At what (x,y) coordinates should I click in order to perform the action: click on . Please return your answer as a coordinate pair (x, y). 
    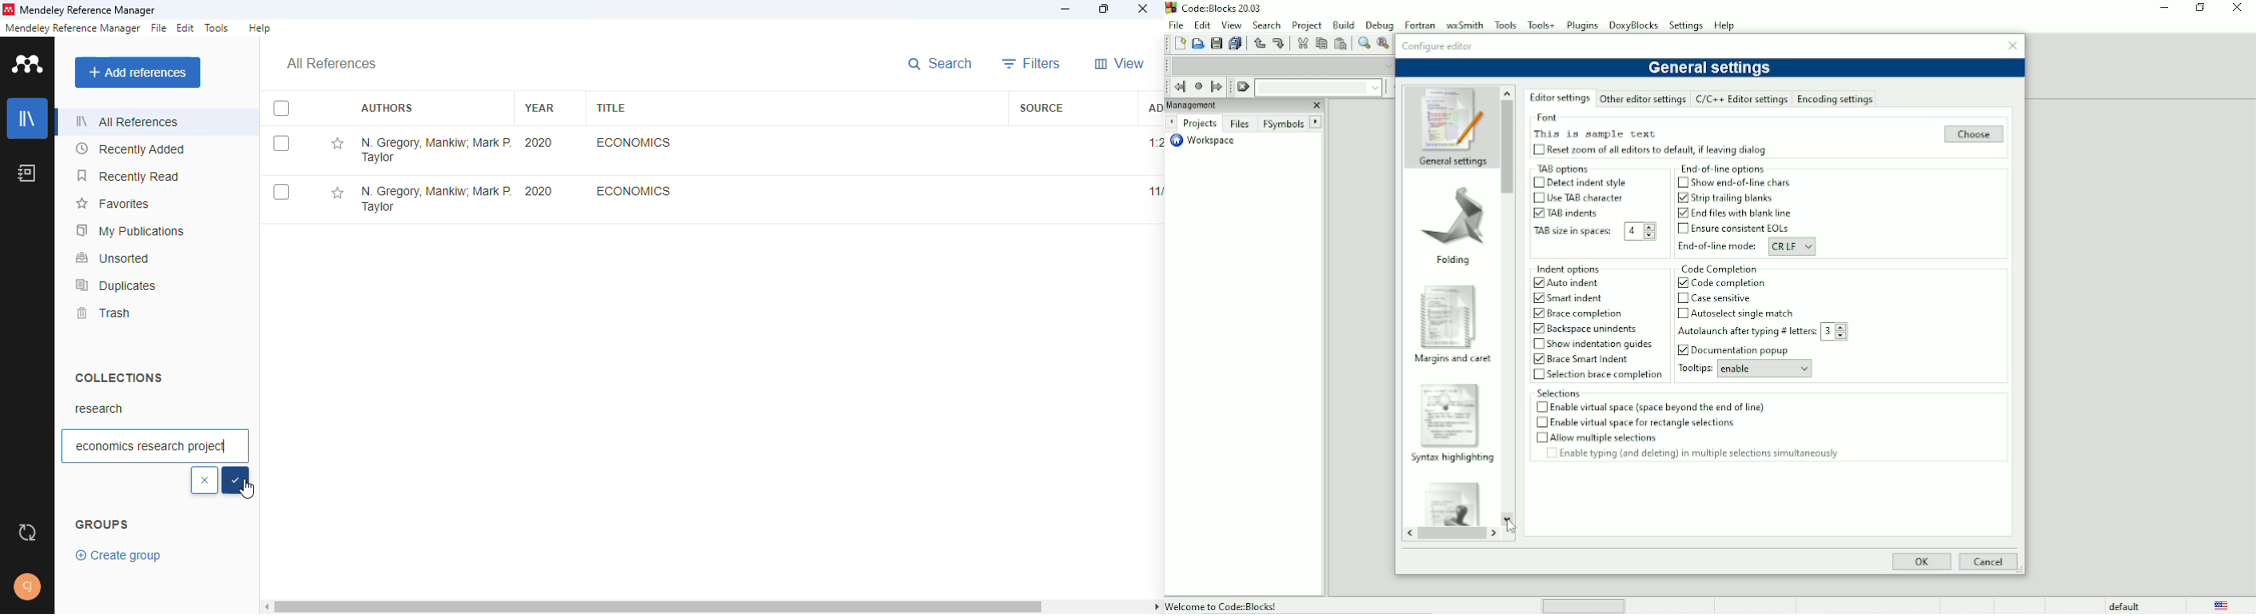
    Looking at the image, I should click on (1538, 298).